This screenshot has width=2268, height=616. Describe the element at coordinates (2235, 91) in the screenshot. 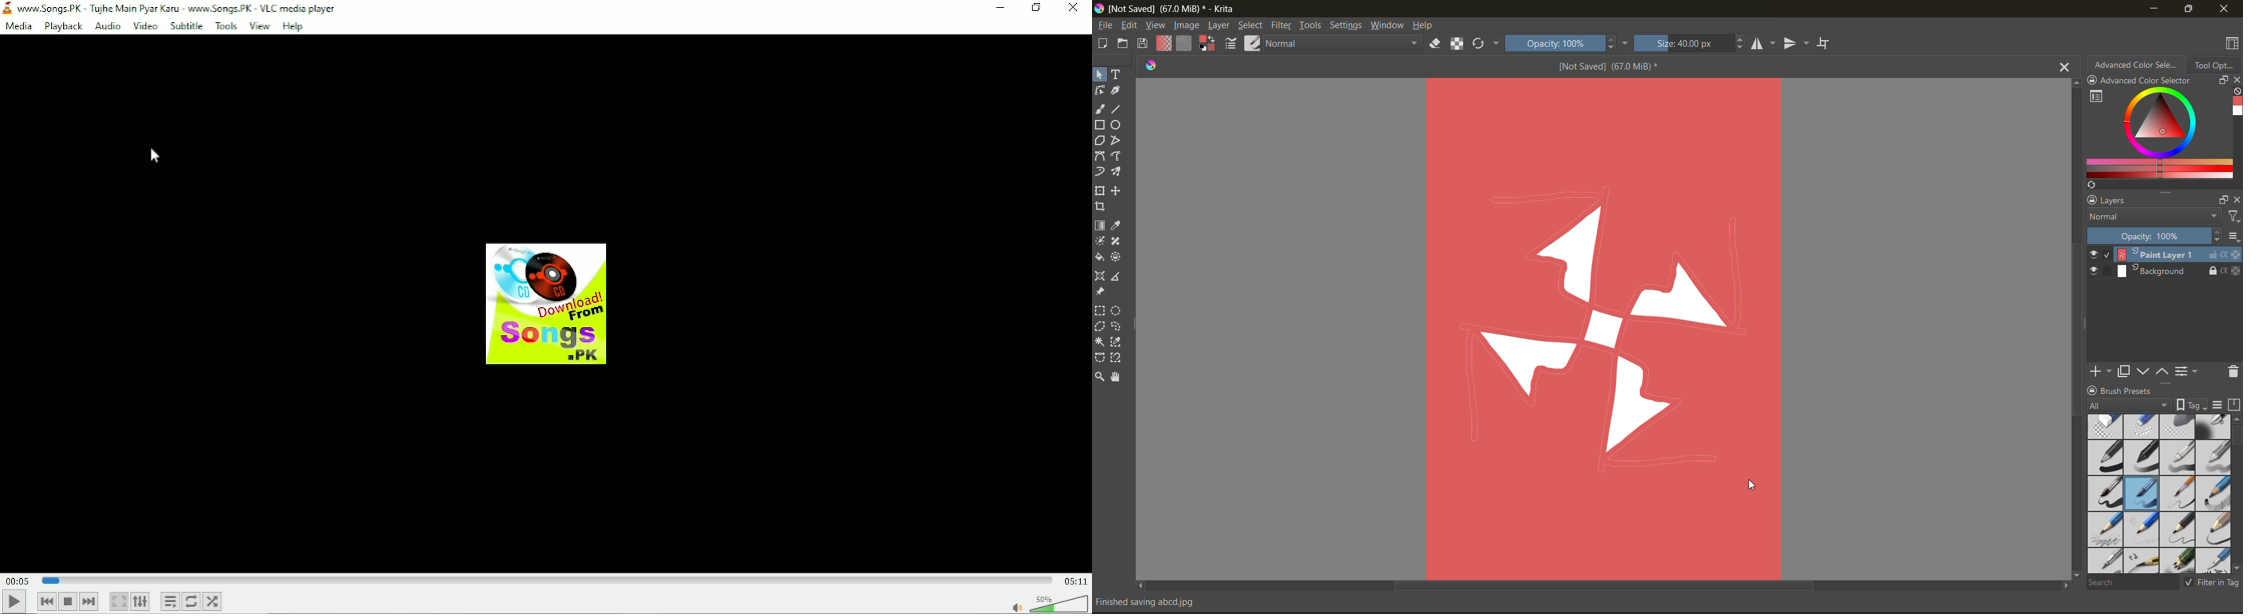

I see `clear all color history` at that location.